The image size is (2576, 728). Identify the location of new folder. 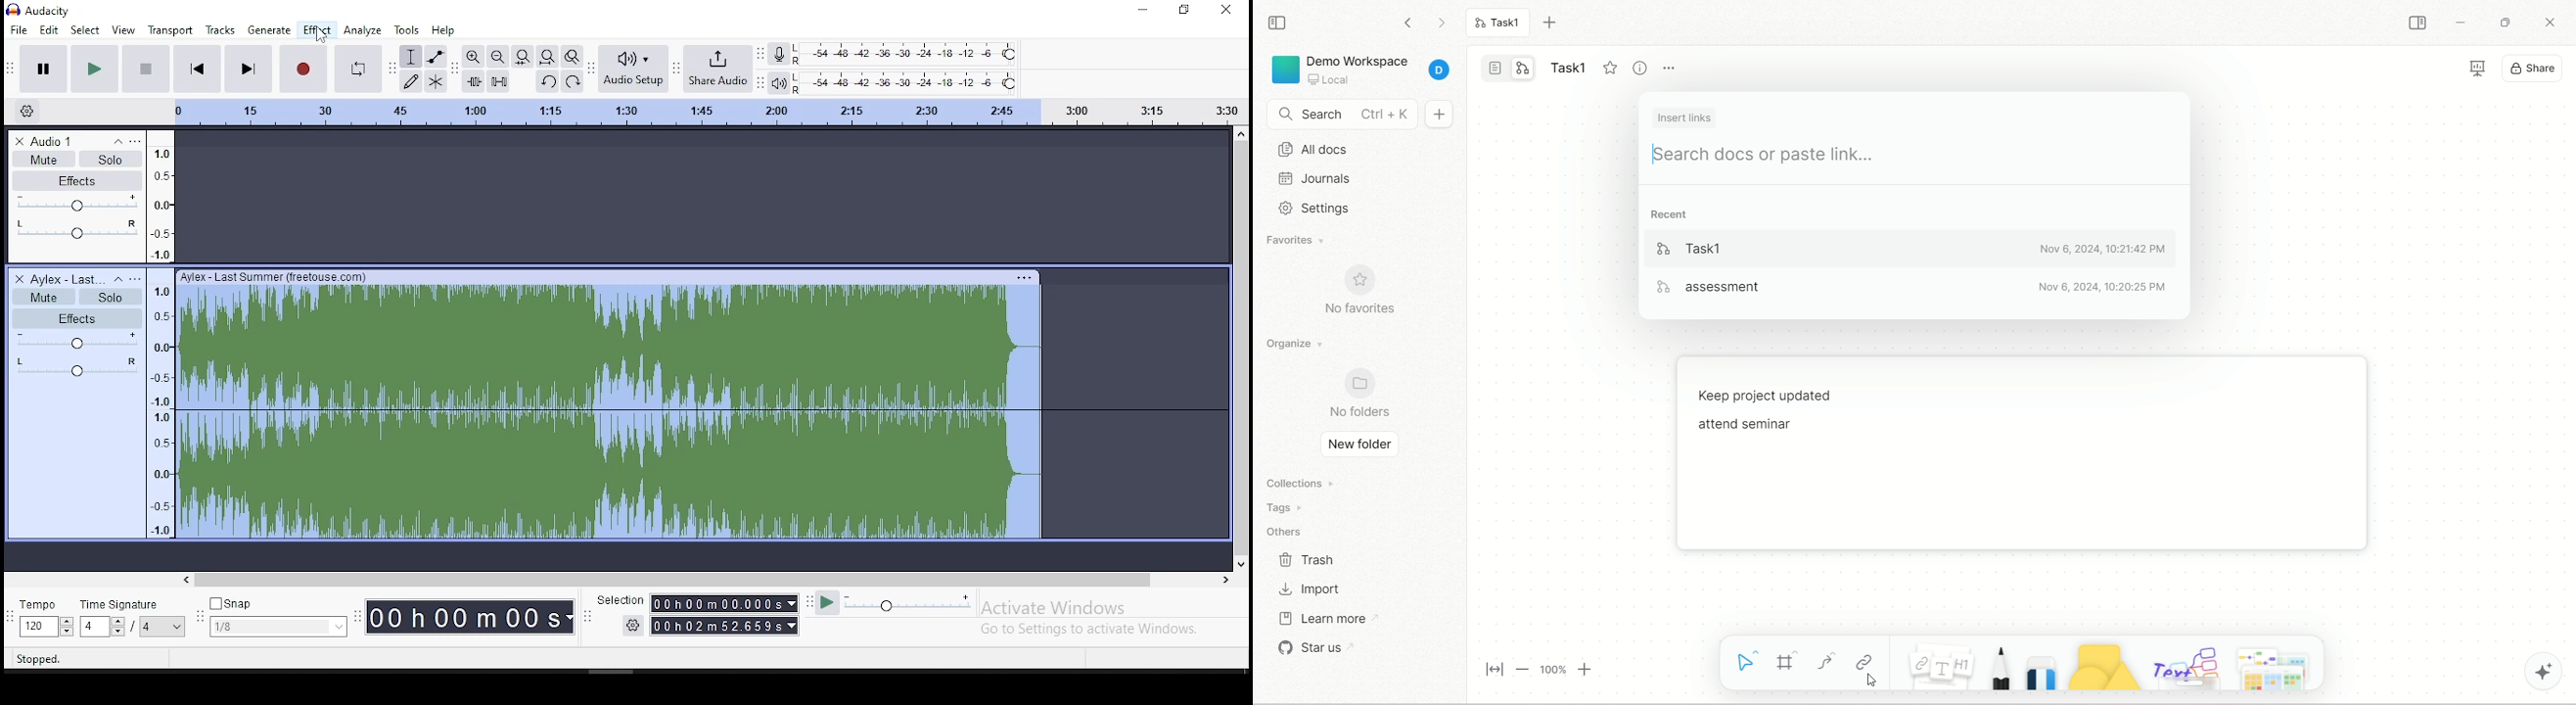
(1359, 446).